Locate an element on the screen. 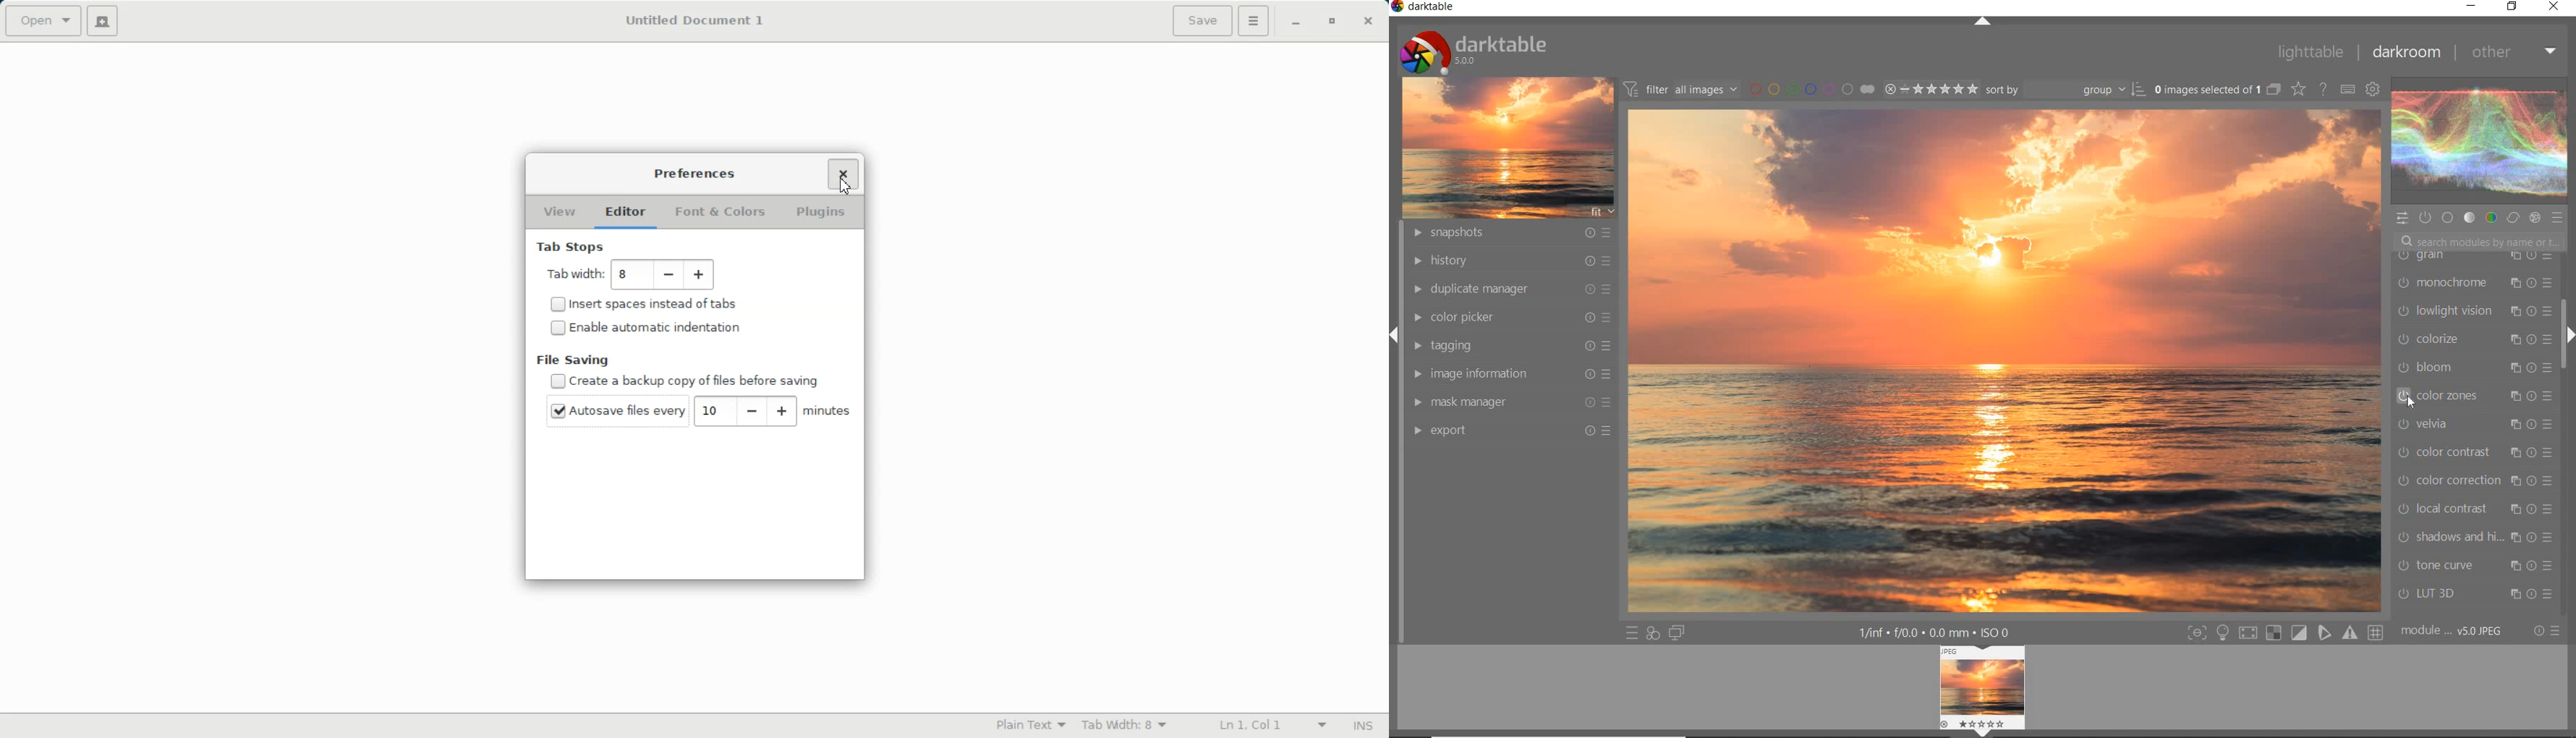 The image size is (2576, 756). grain is located at coordinates (2472, 260).